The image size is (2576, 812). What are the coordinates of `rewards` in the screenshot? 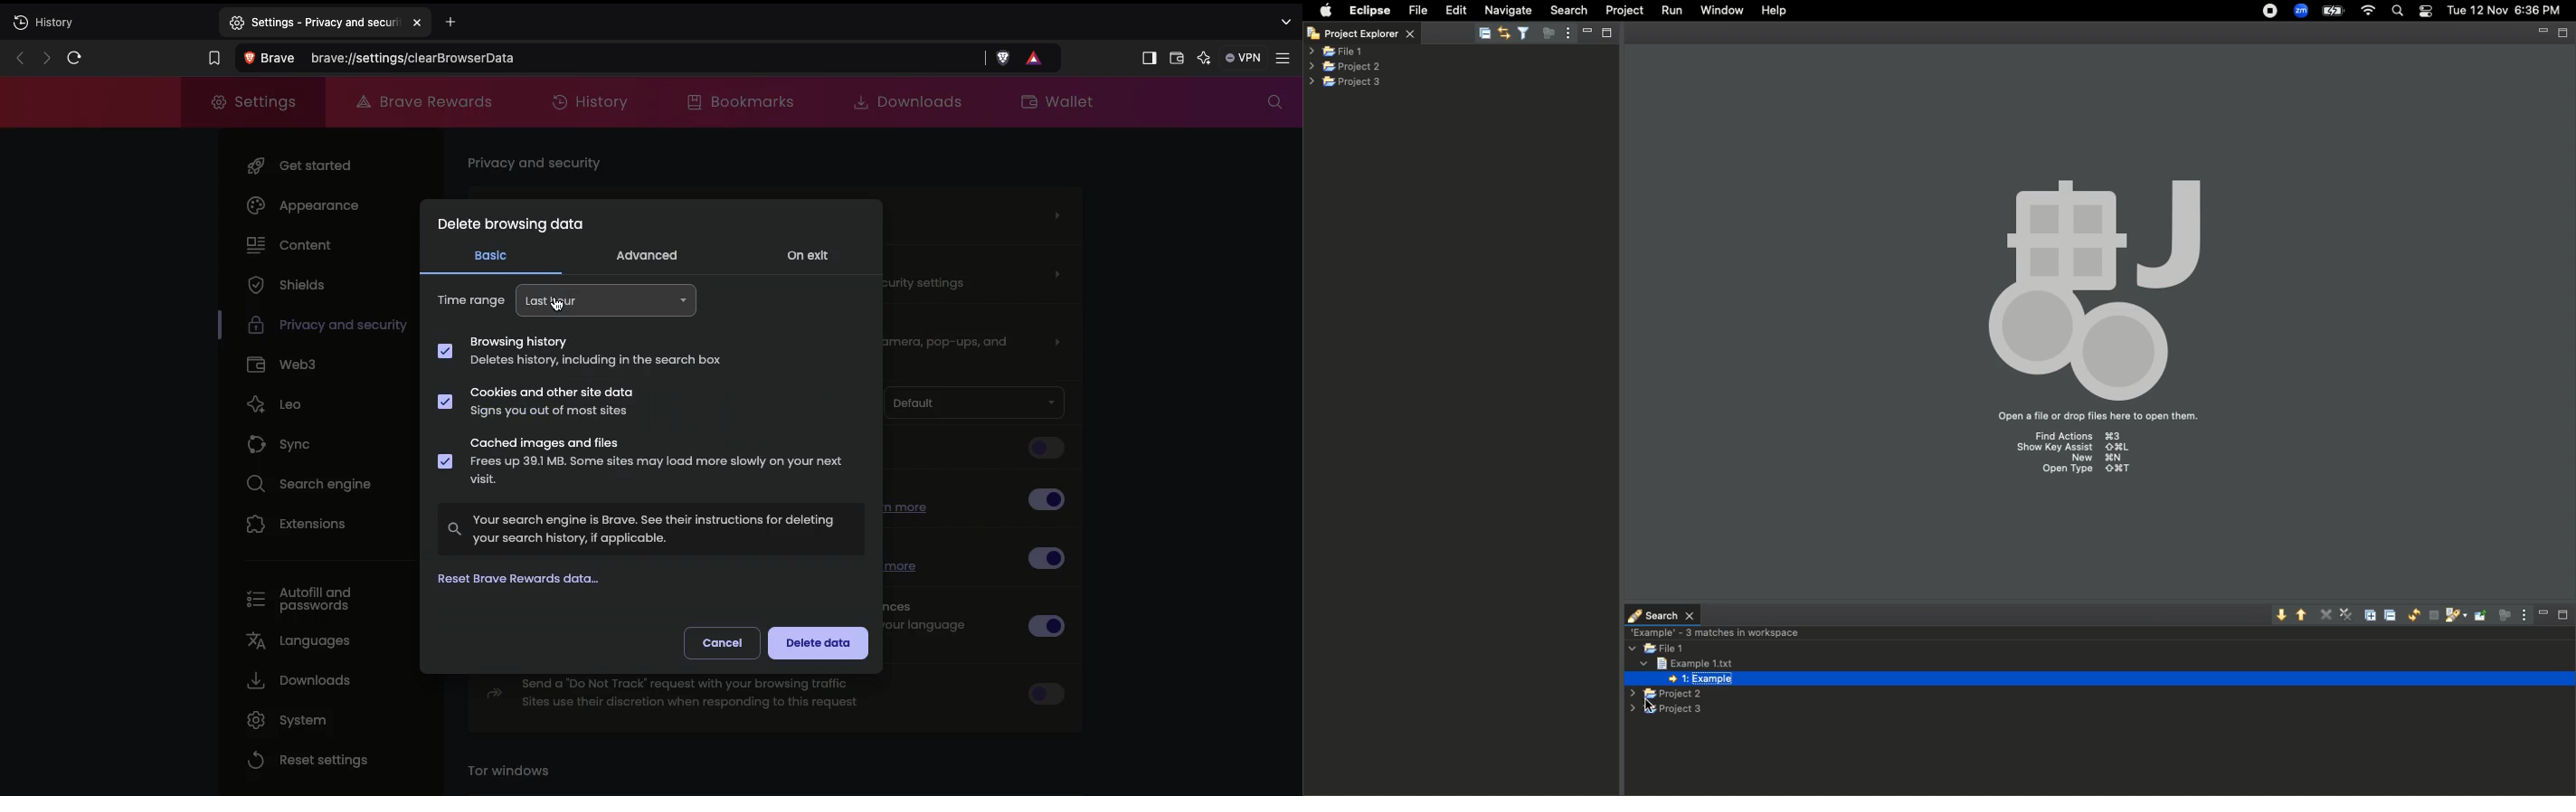 It's located at (1036, 57).